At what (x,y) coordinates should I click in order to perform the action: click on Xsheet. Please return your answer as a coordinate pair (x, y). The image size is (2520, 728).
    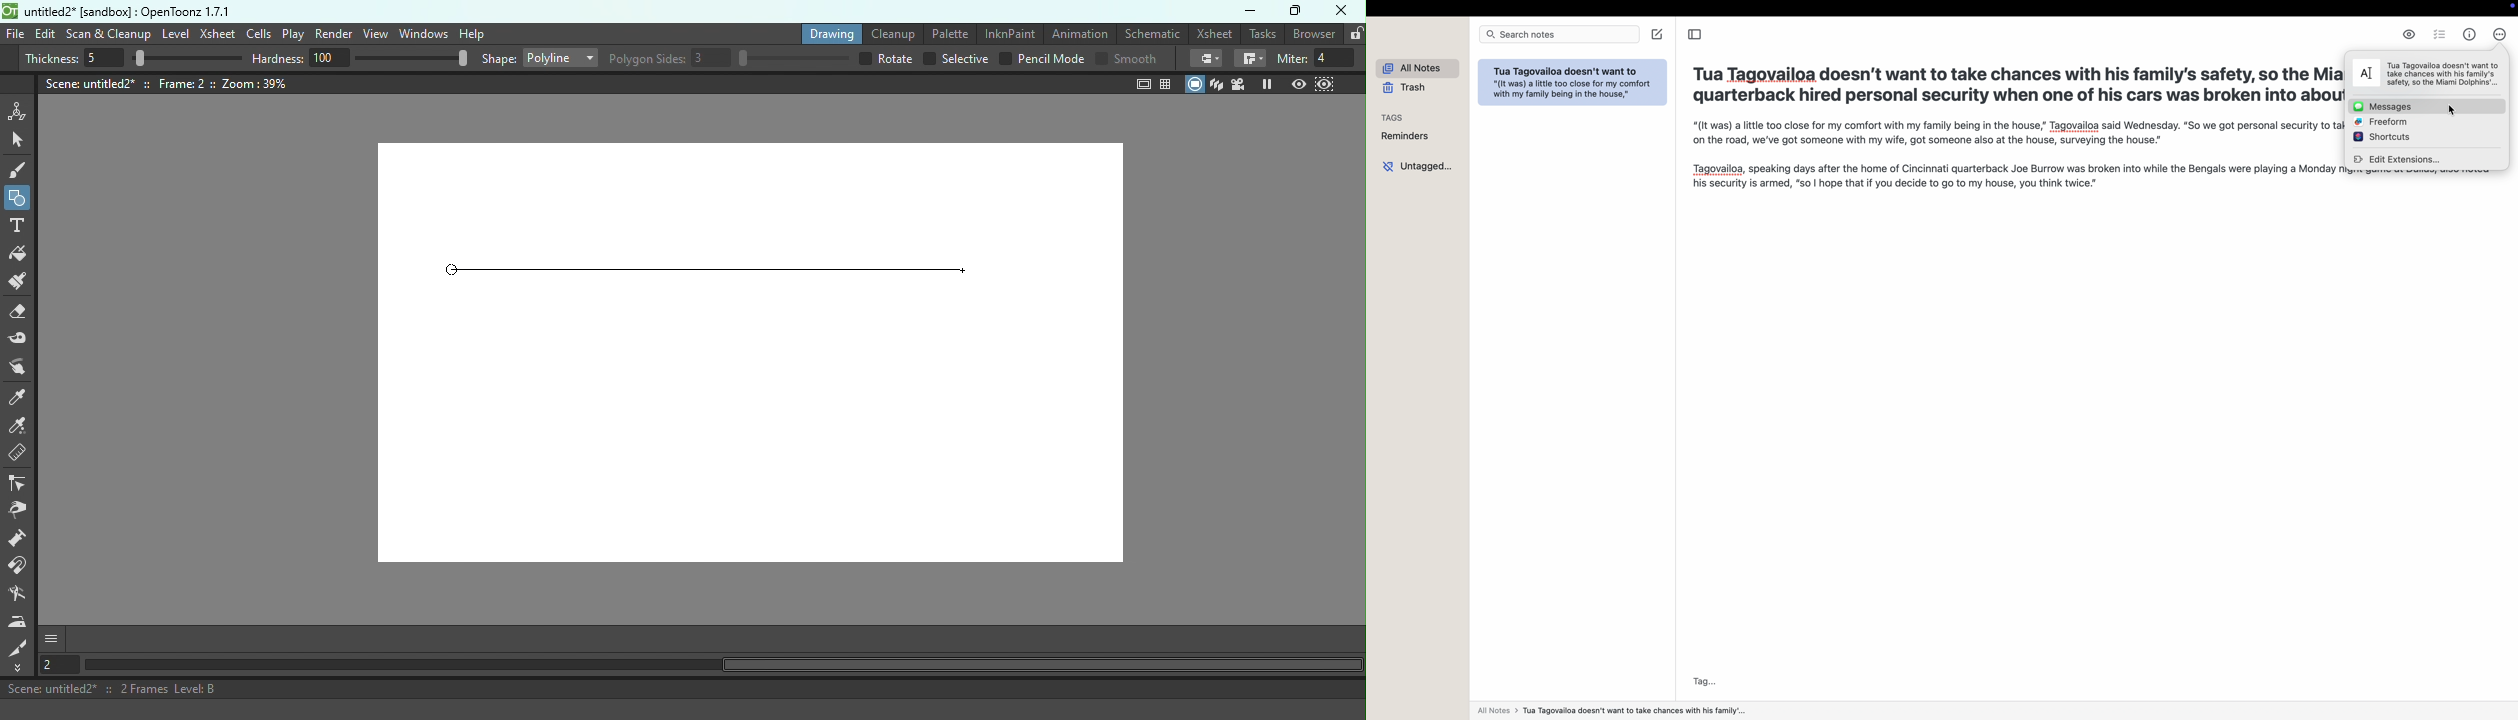
    Looking at the image, I should click on (1214, 33).